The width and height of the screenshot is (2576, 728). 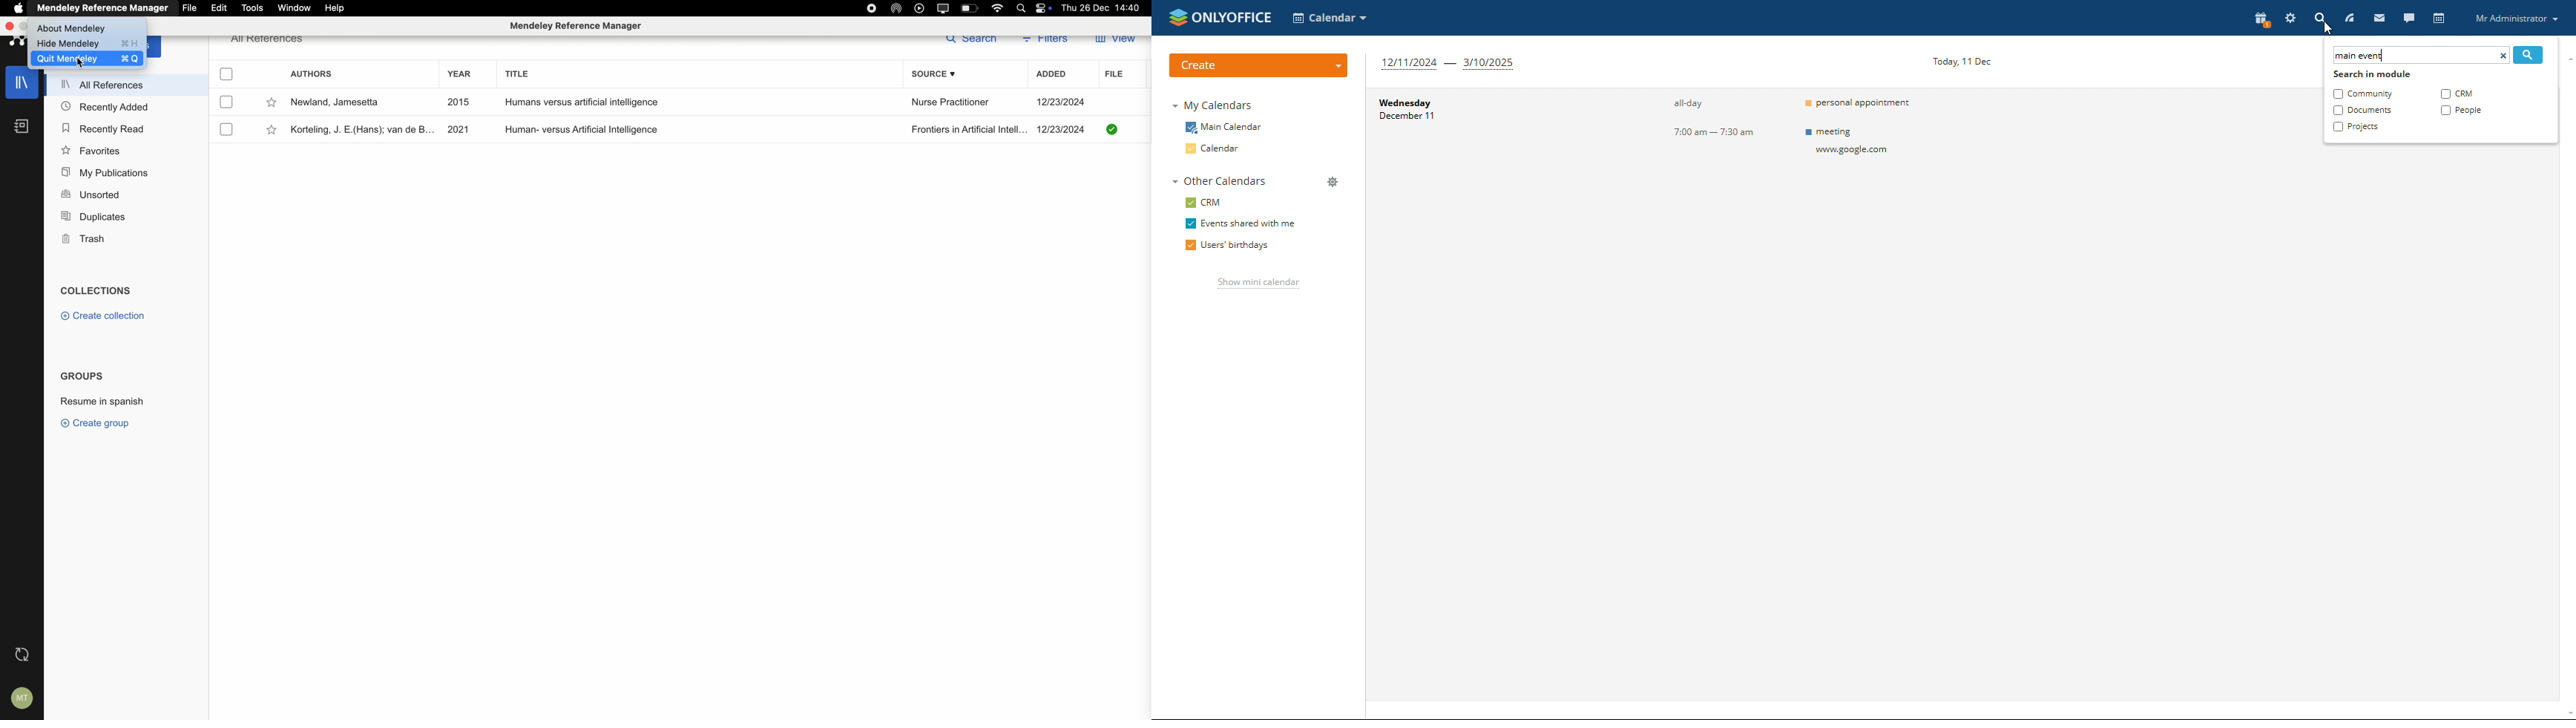 What do you see at coordinates (1111, 75) in the screenshot?
I see `file` at bounding box center [1111, 75].